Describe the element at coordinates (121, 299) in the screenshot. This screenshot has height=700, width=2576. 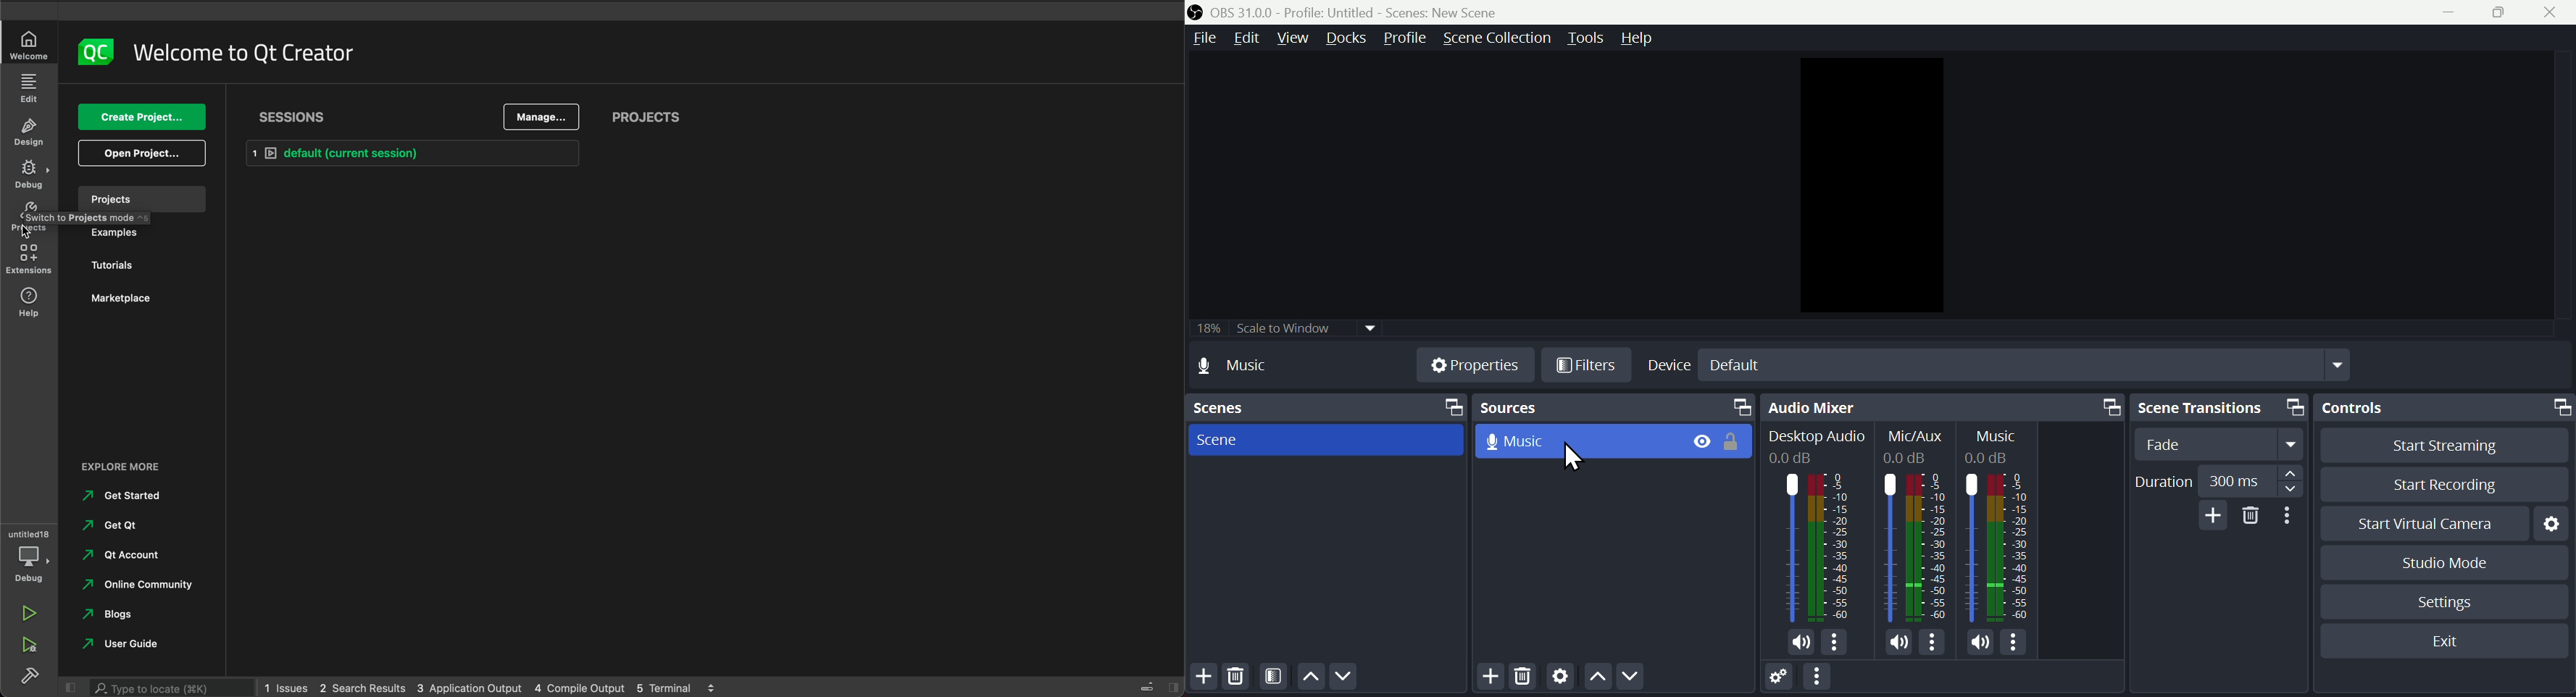
I see `marketplace` at that location.